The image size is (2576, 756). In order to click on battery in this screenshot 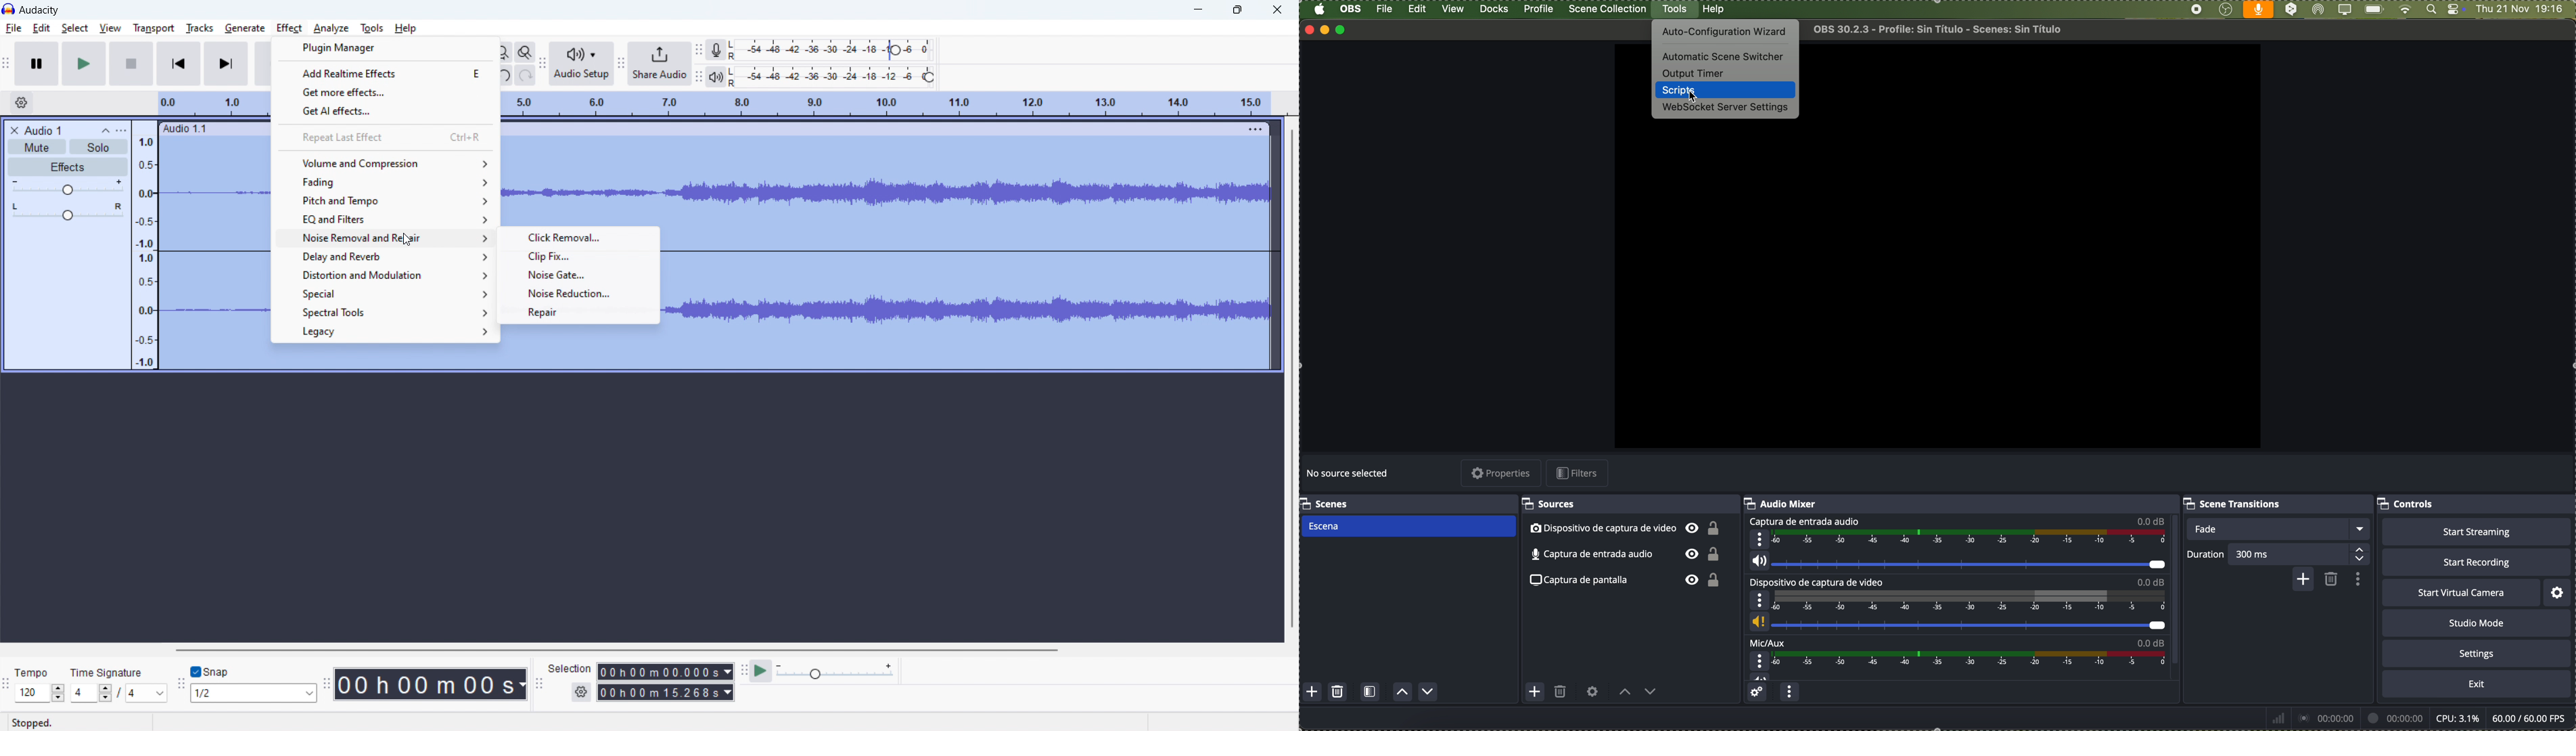, I will do `click(2373, 10)`.